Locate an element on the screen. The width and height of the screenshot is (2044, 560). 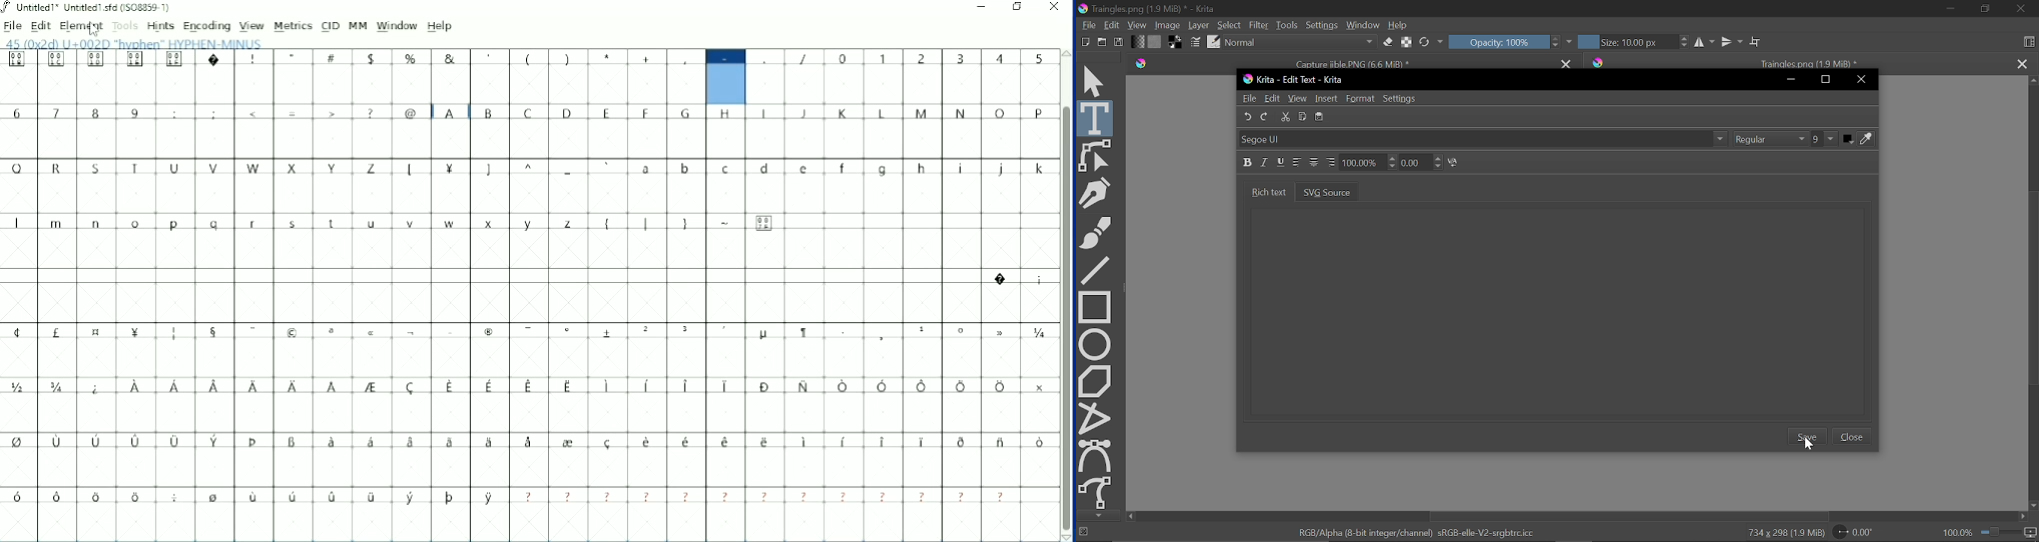
Select is located at coordinates (1230, 26).